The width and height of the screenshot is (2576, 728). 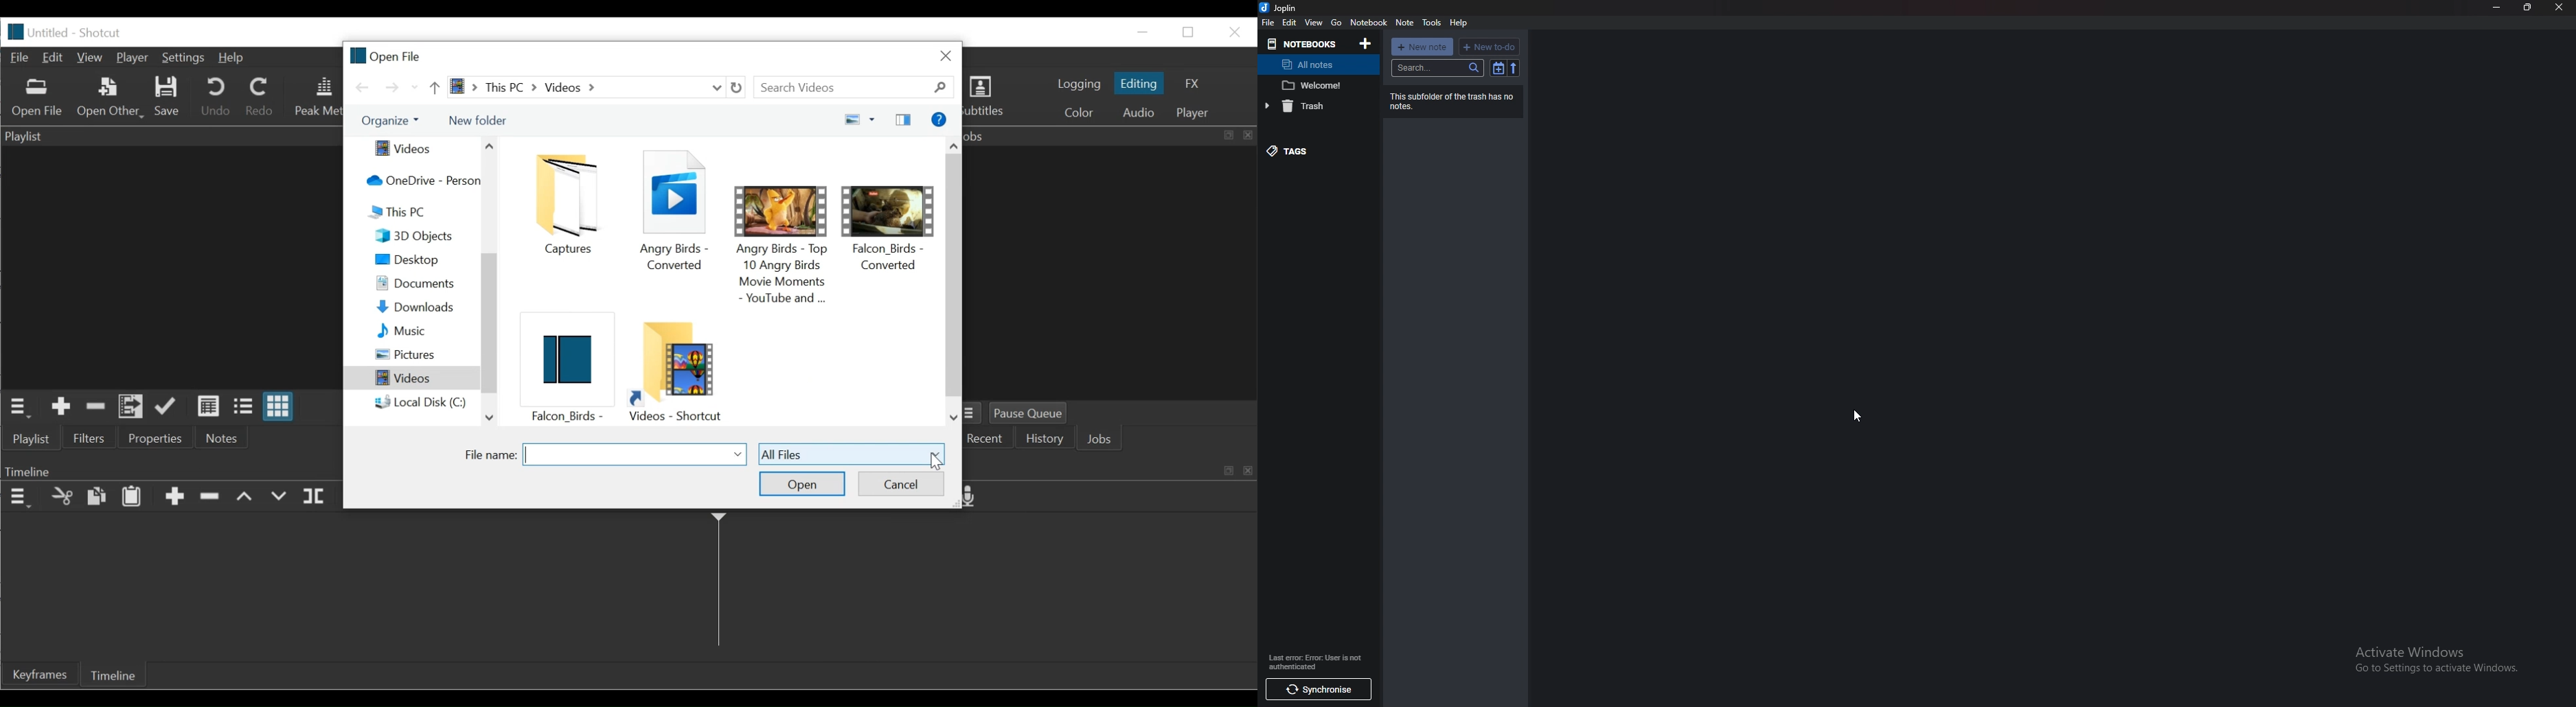 What do you see at coordinates (391, 88) in the screenshot?
I see `Go forward` at bounding box center [391, 88].